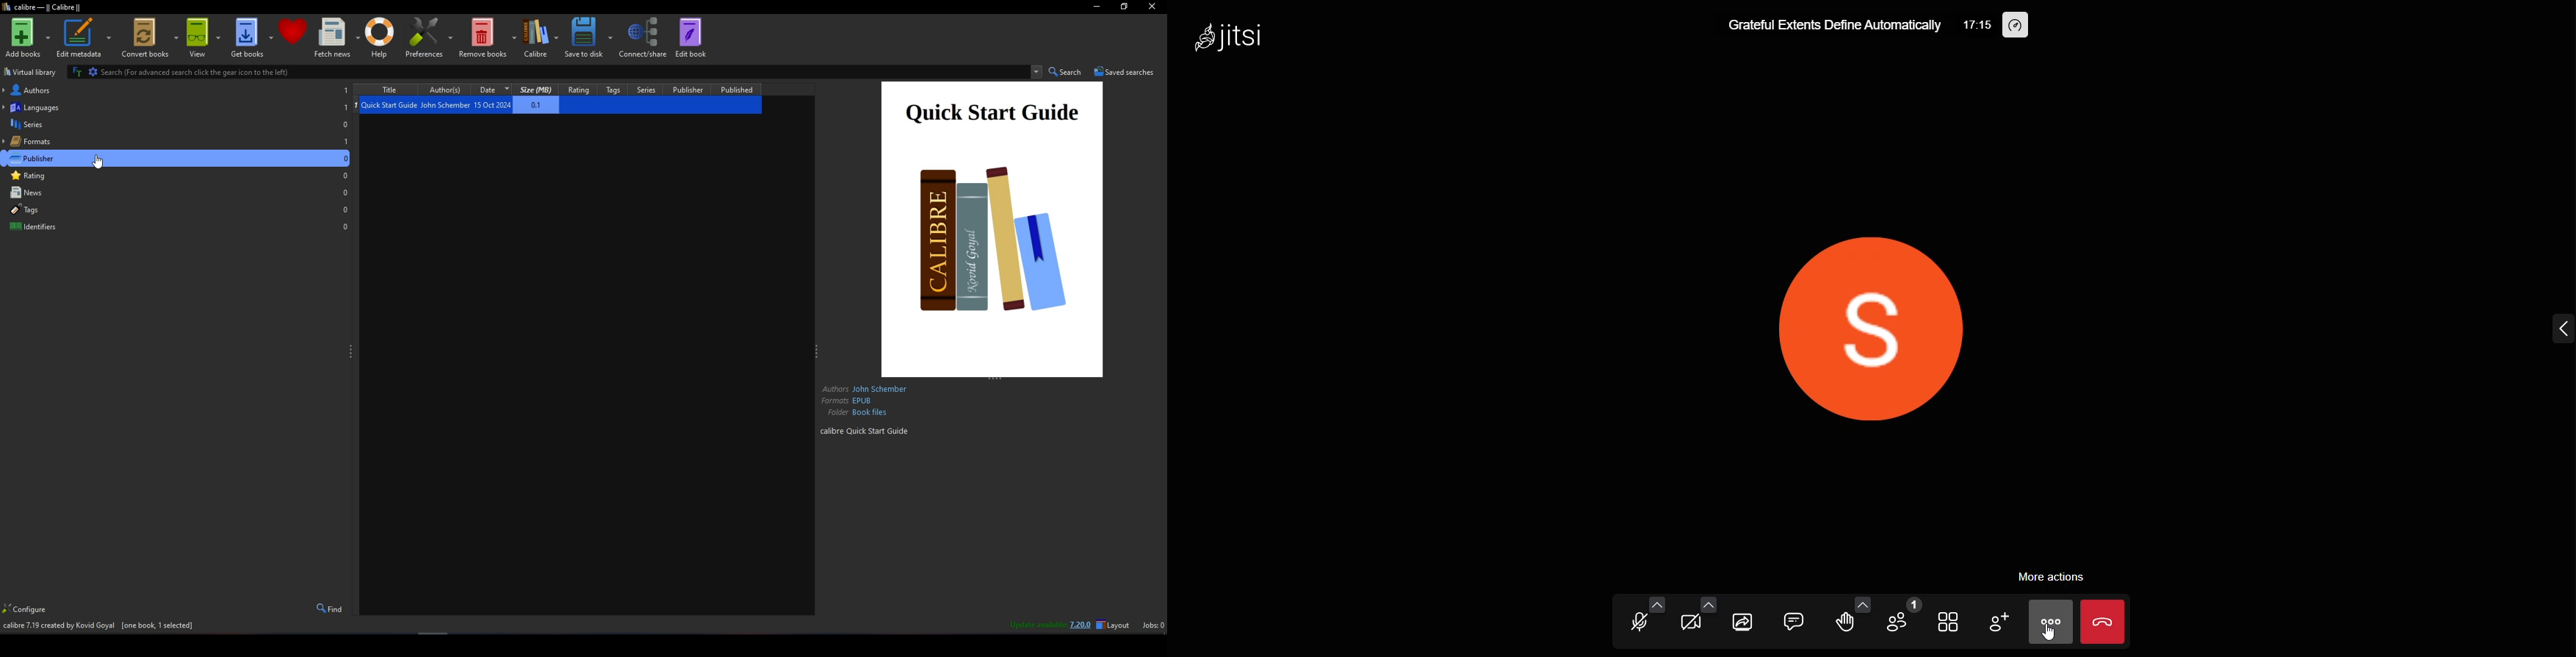 The image size is (2576, 672). I want to click on participants, so click(1899, 617).